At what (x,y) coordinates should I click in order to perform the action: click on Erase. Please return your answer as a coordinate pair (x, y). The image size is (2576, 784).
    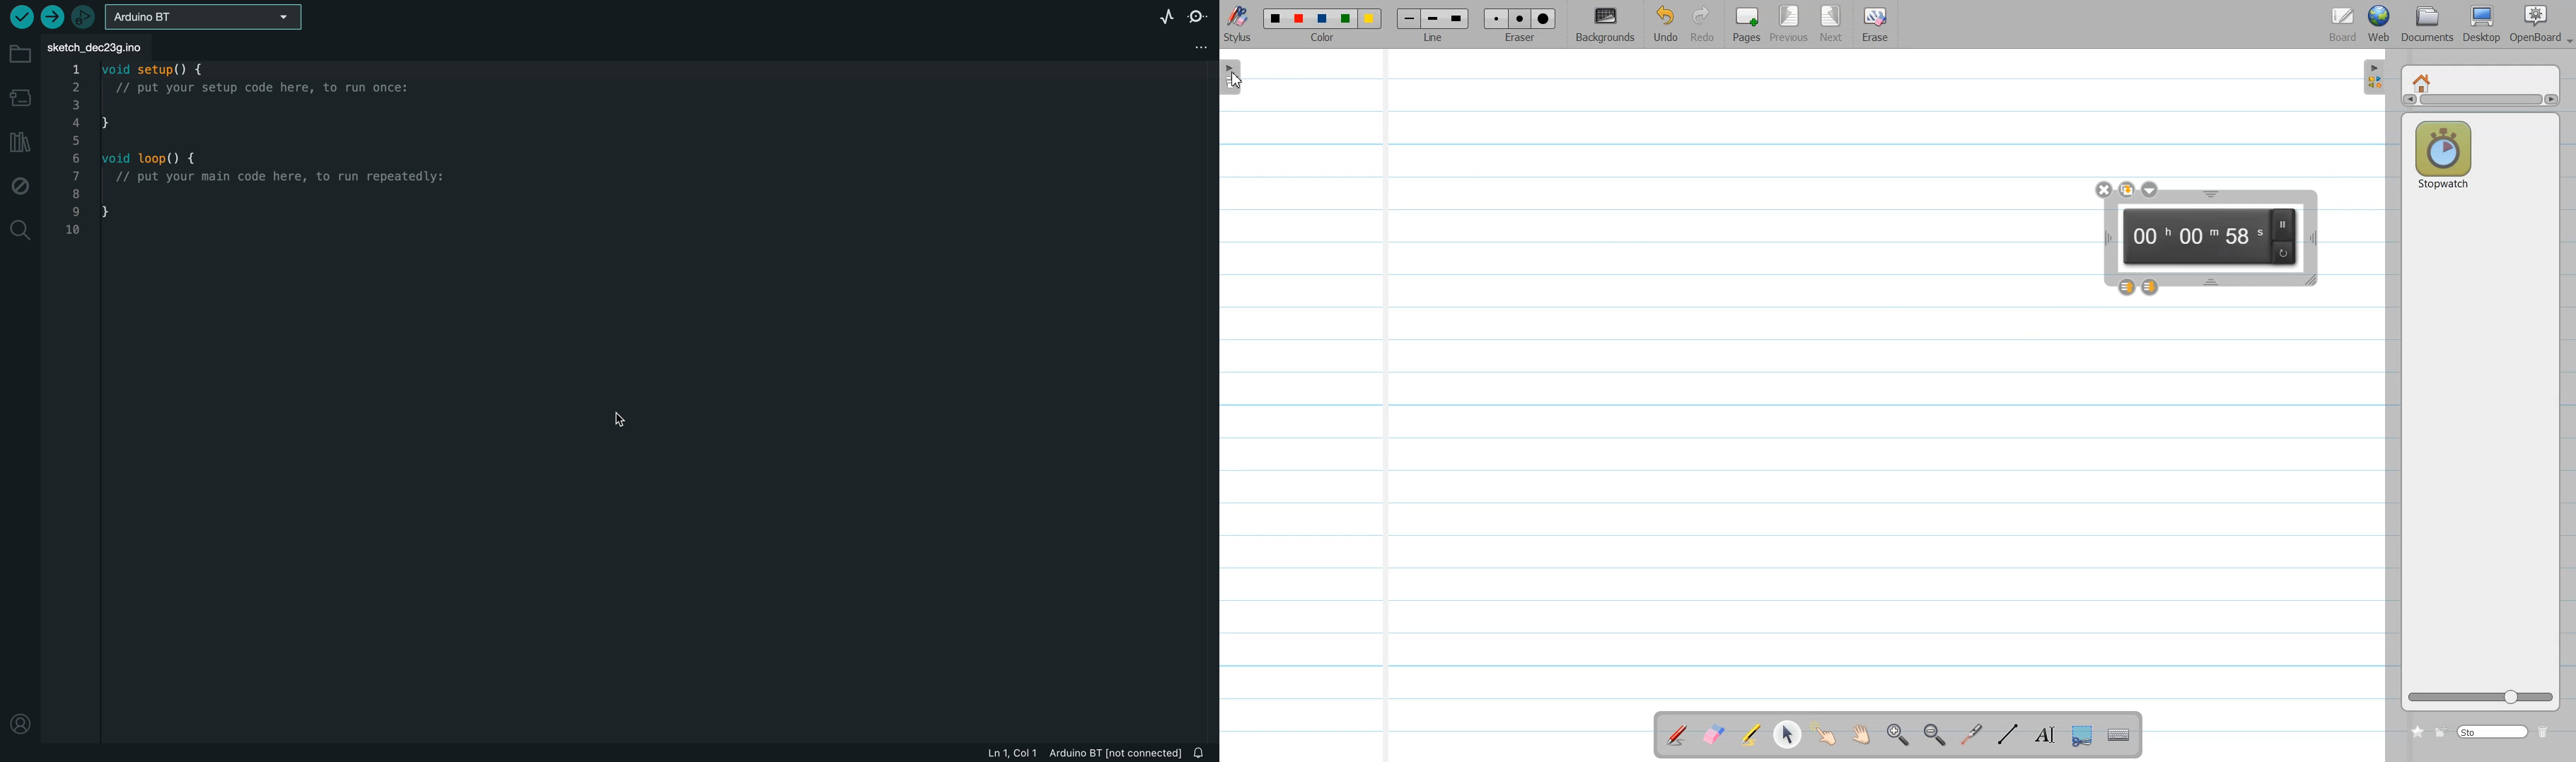
    Looking at the image, I should click on (1875, 25).